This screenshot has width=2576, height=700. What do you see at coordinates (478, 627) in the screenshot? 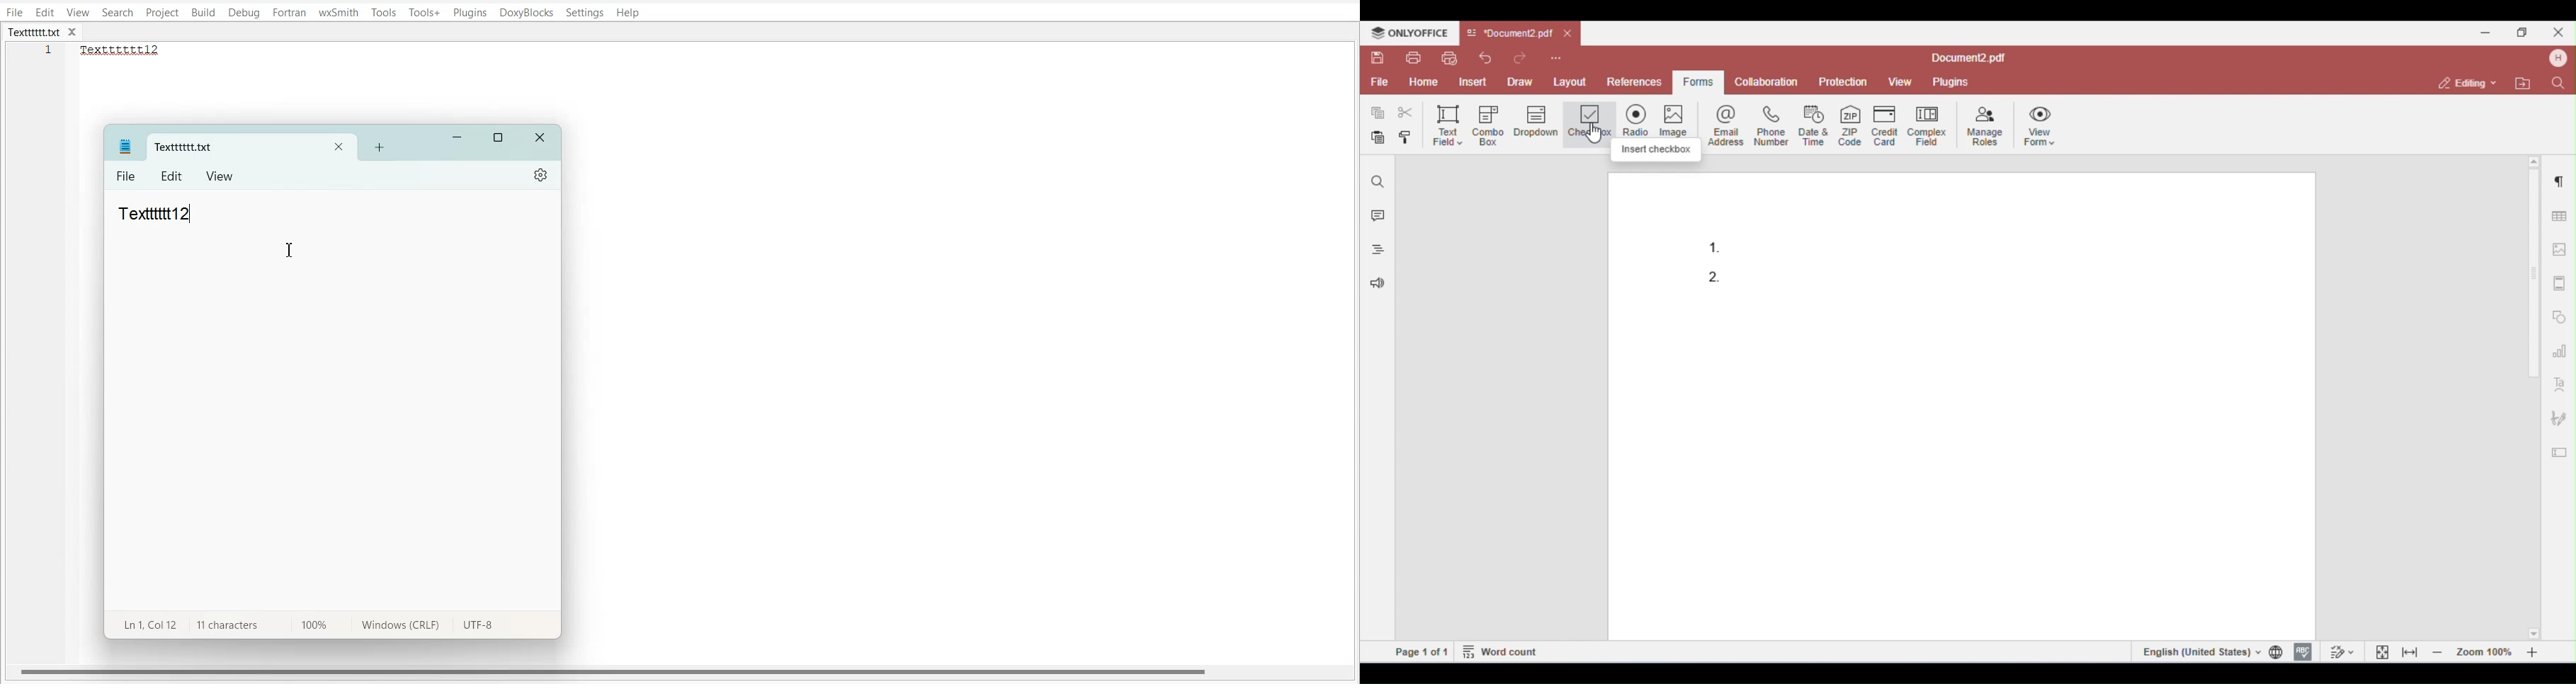
I see `UTF-8` at bounding box center [478, 627].